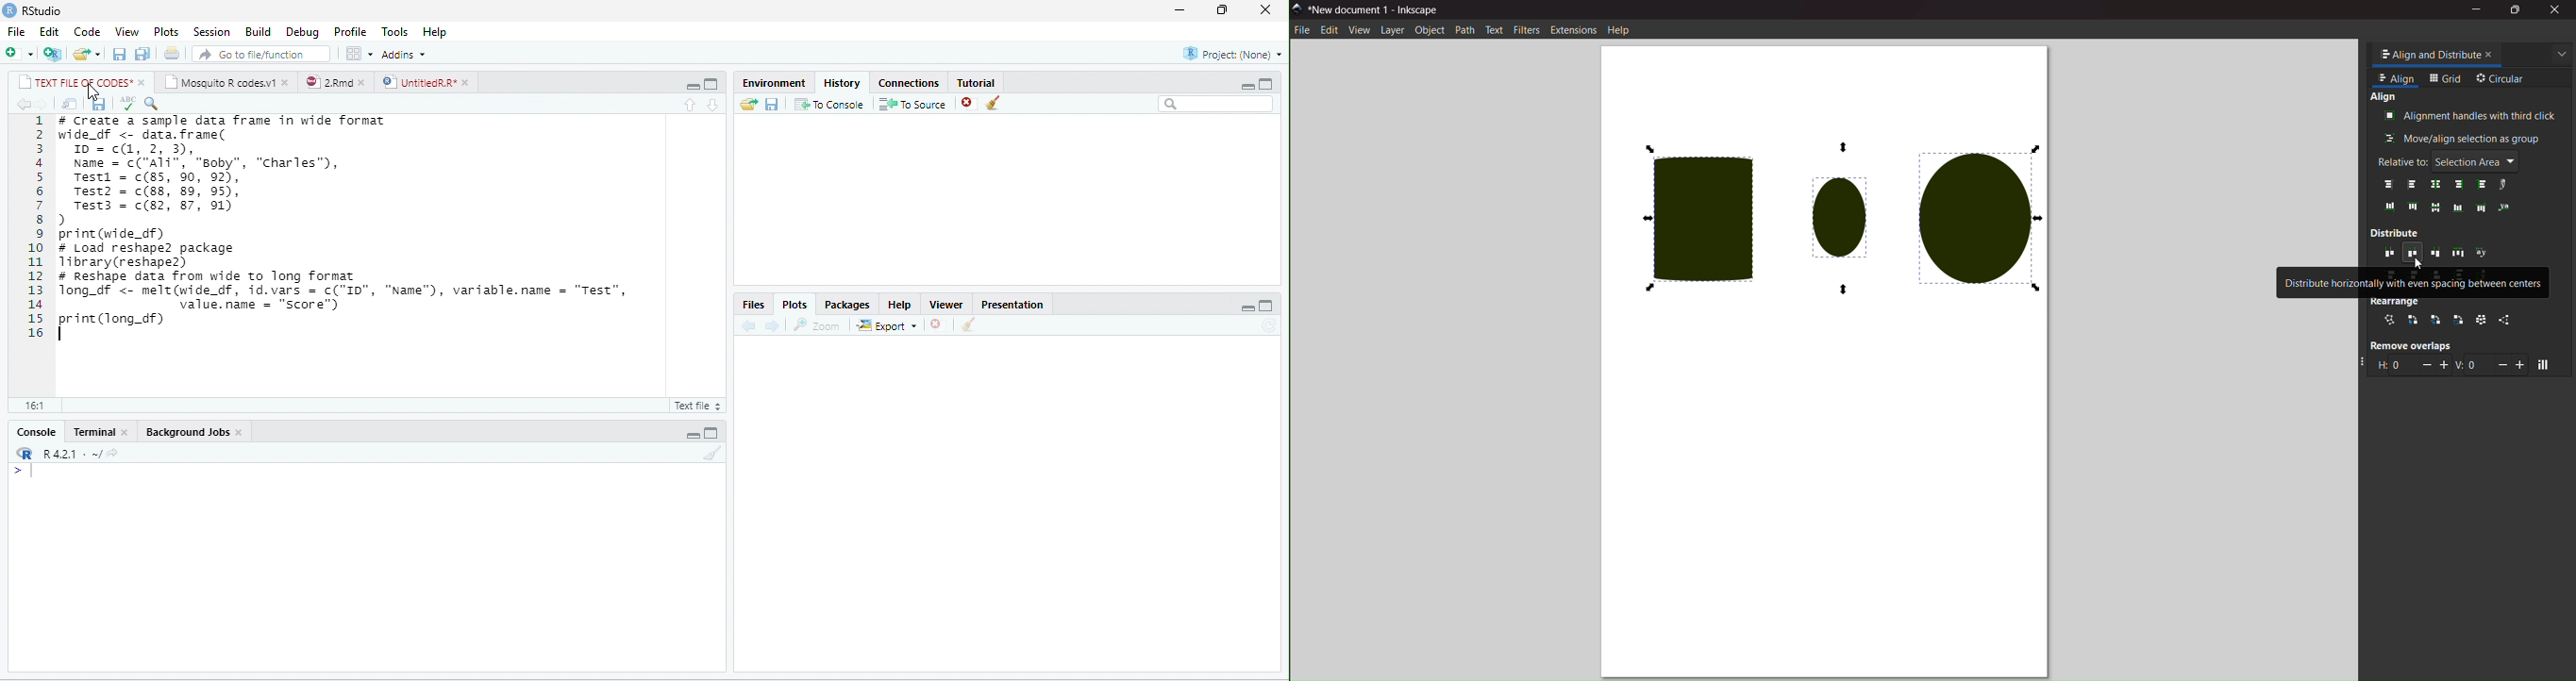  I want to click on 2.Rmd, so click(328, 82).